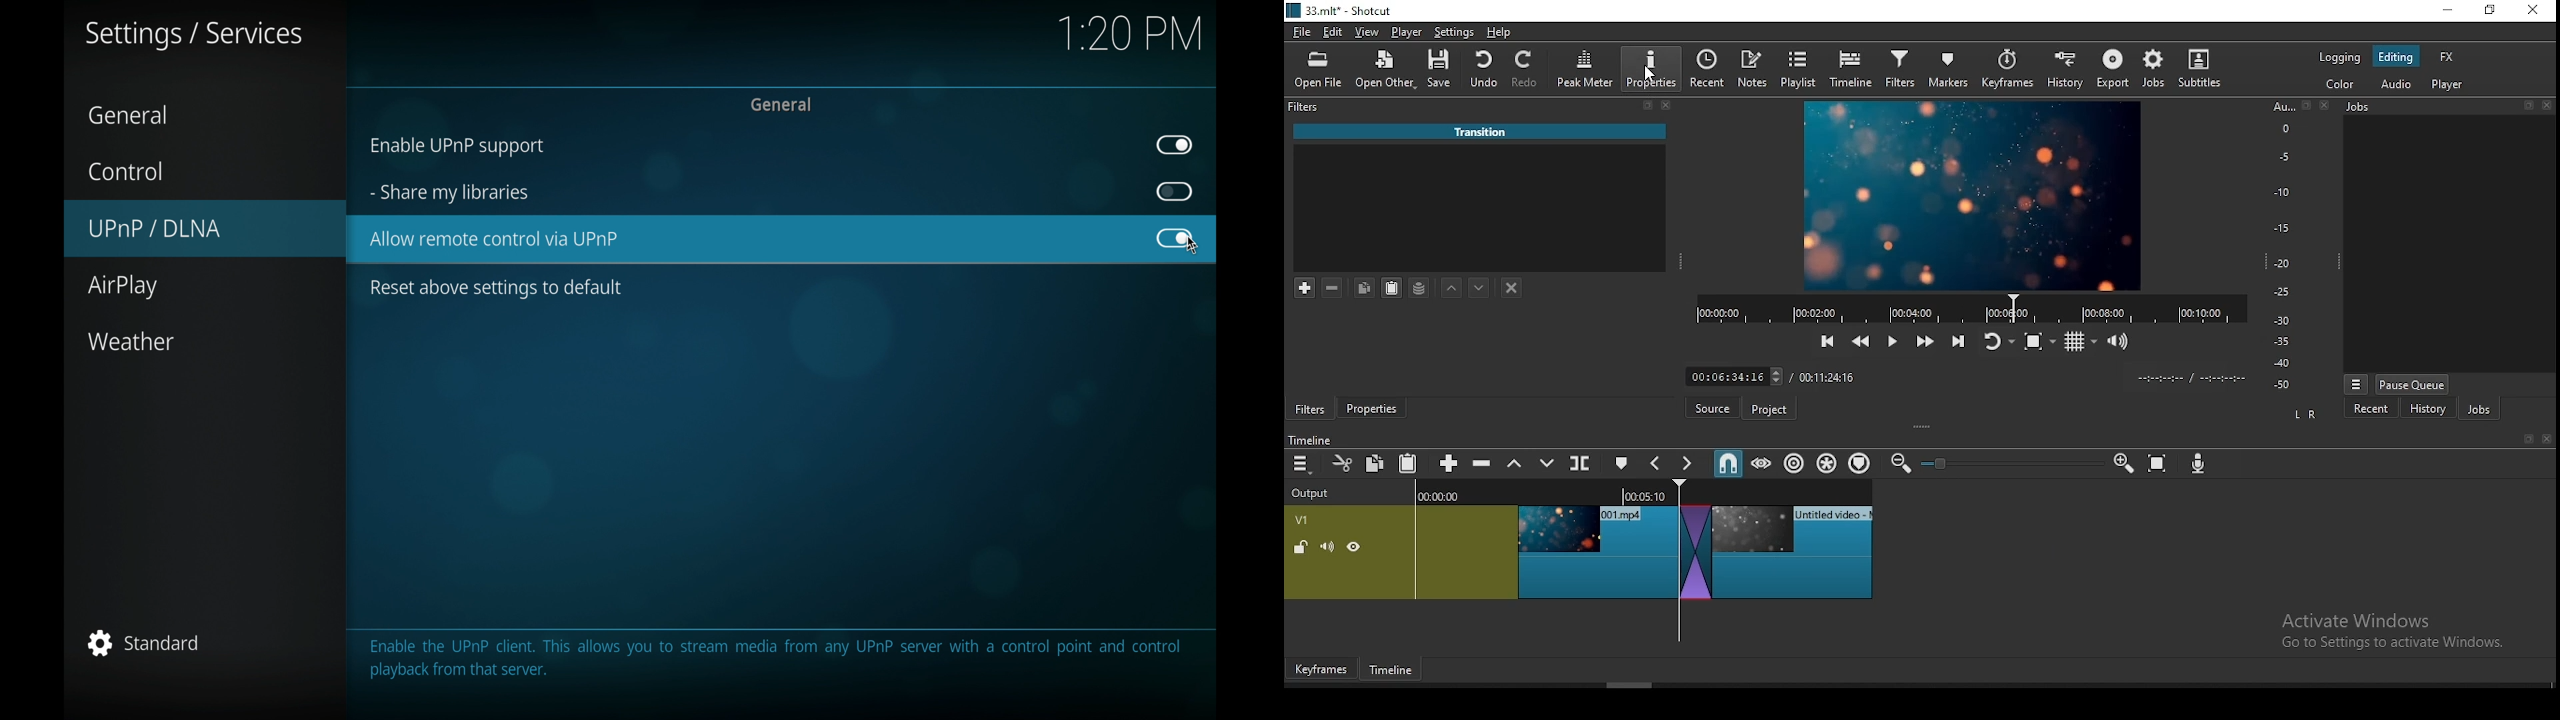 The height and width of the screenshot is (728, 2576). Describe the element at coordinates (1800, 70) in the screenshot. I see `playlist` at that location.